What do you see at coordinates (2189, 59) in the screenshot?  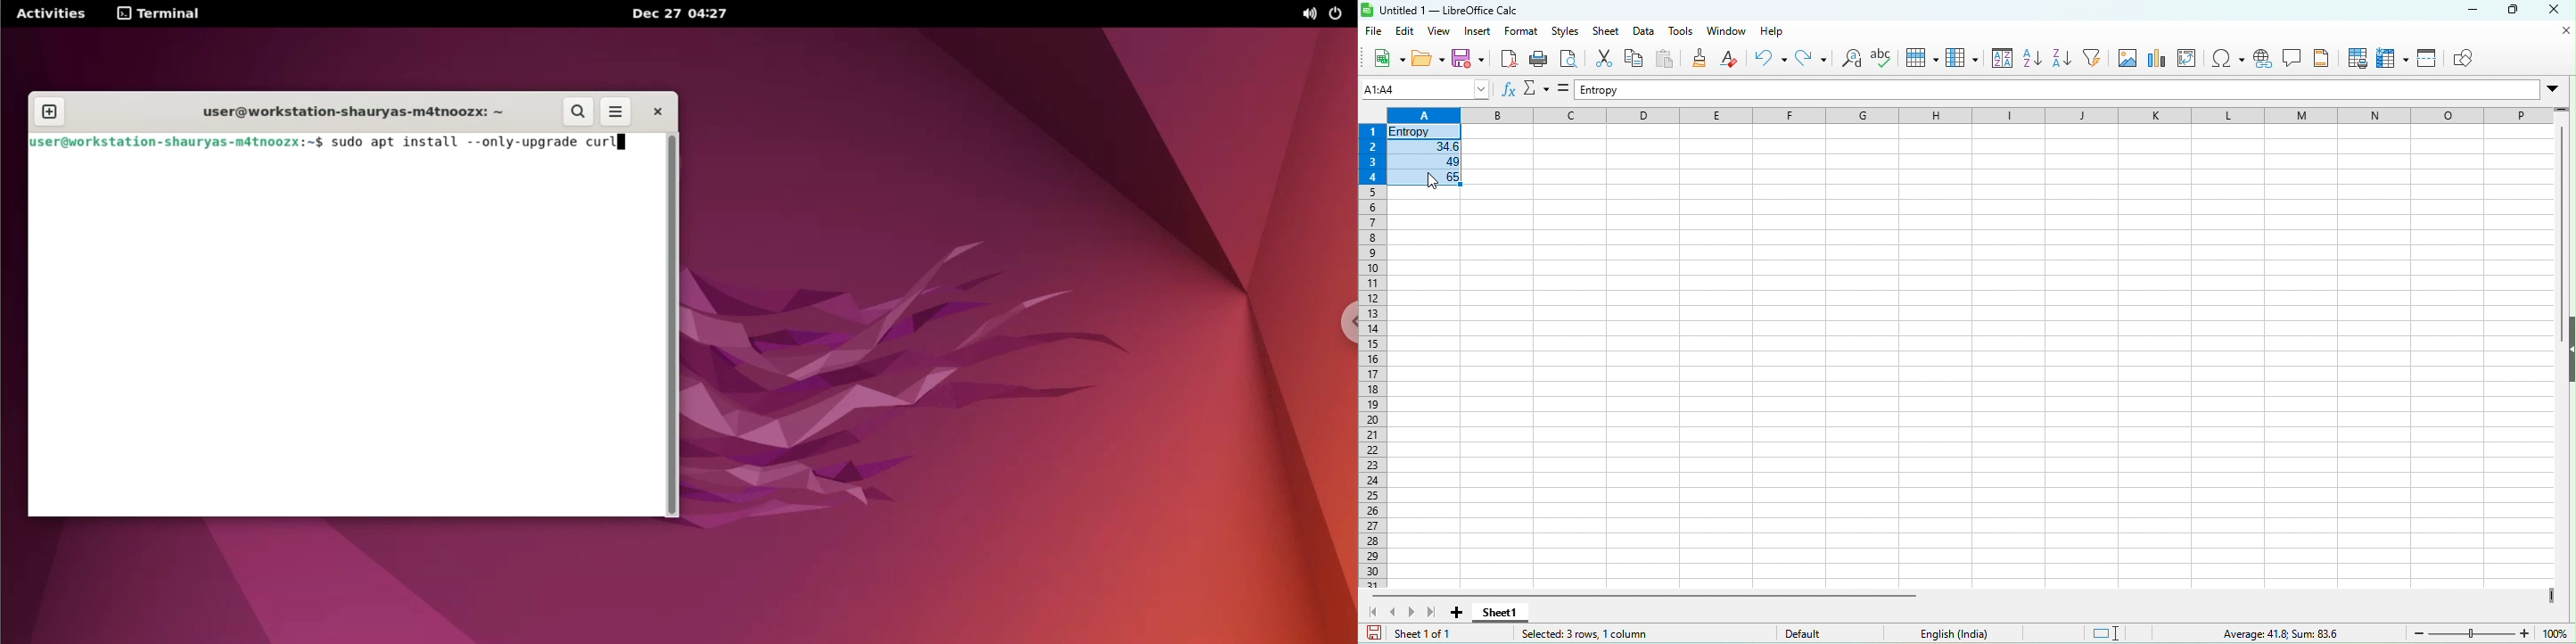 I see `edit pivot table` at bounding box center [2189, 59].